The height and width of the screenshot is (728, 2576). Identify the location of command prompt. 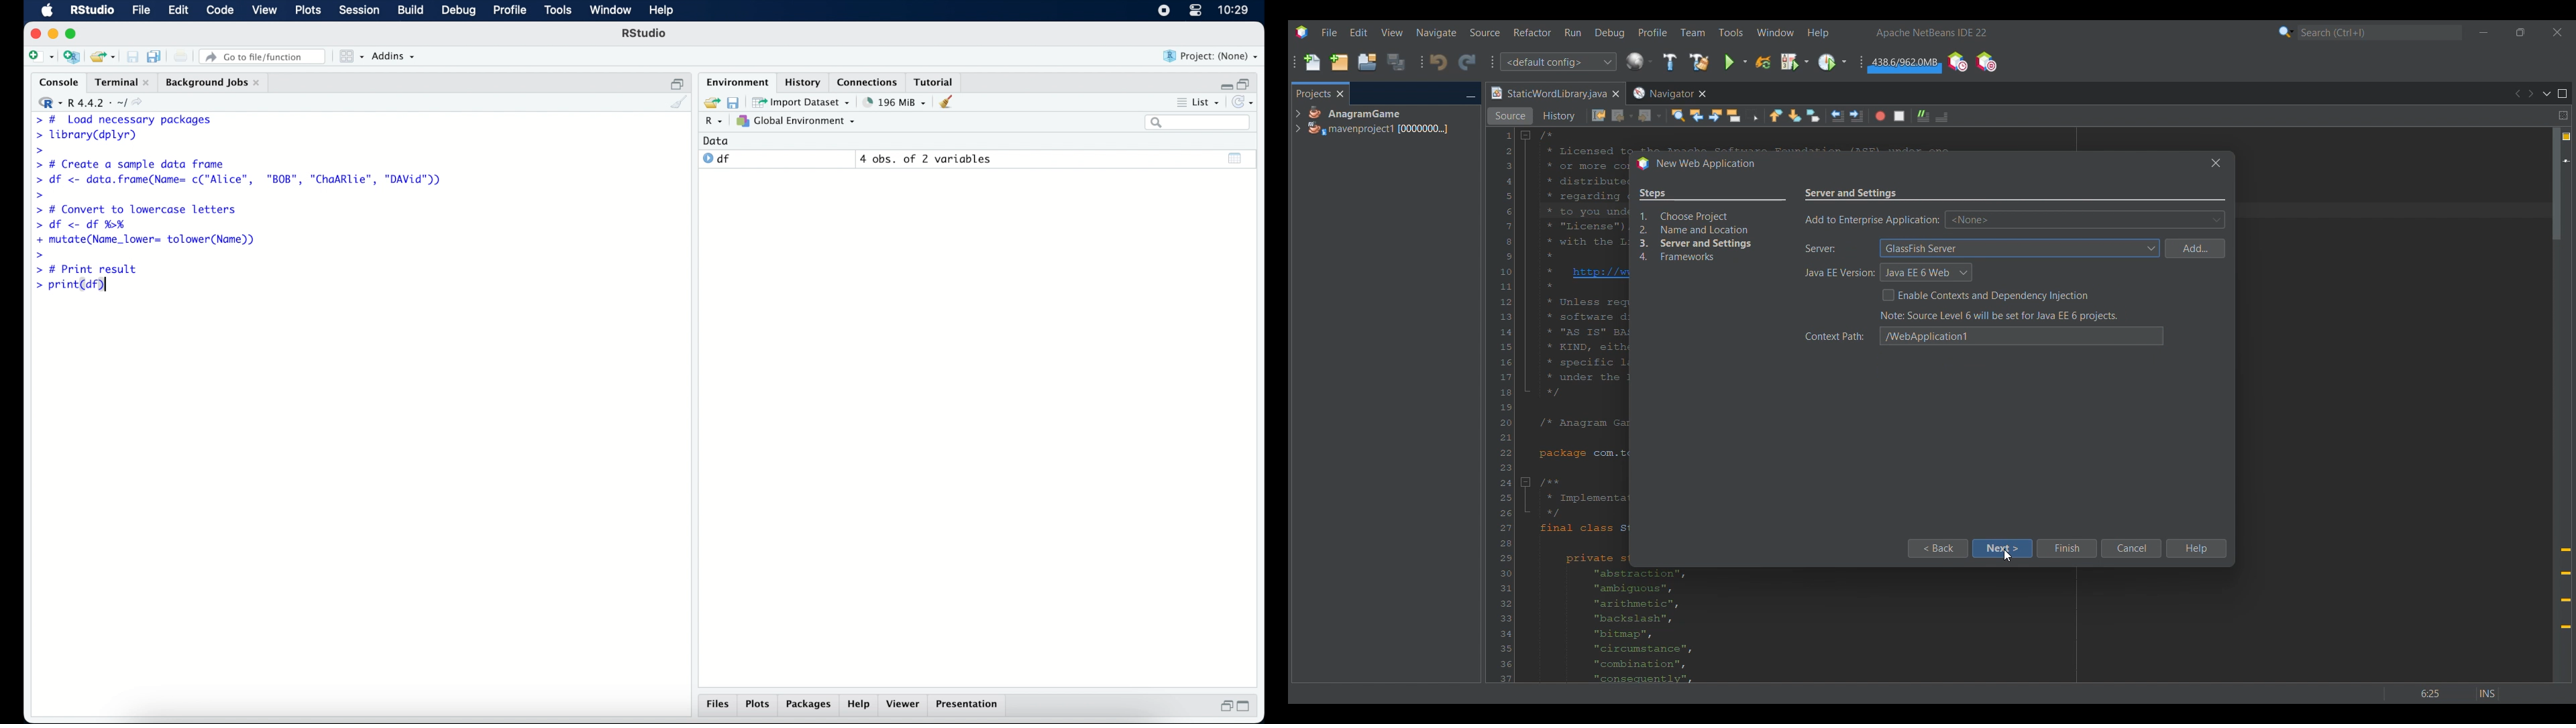
(40, 194).